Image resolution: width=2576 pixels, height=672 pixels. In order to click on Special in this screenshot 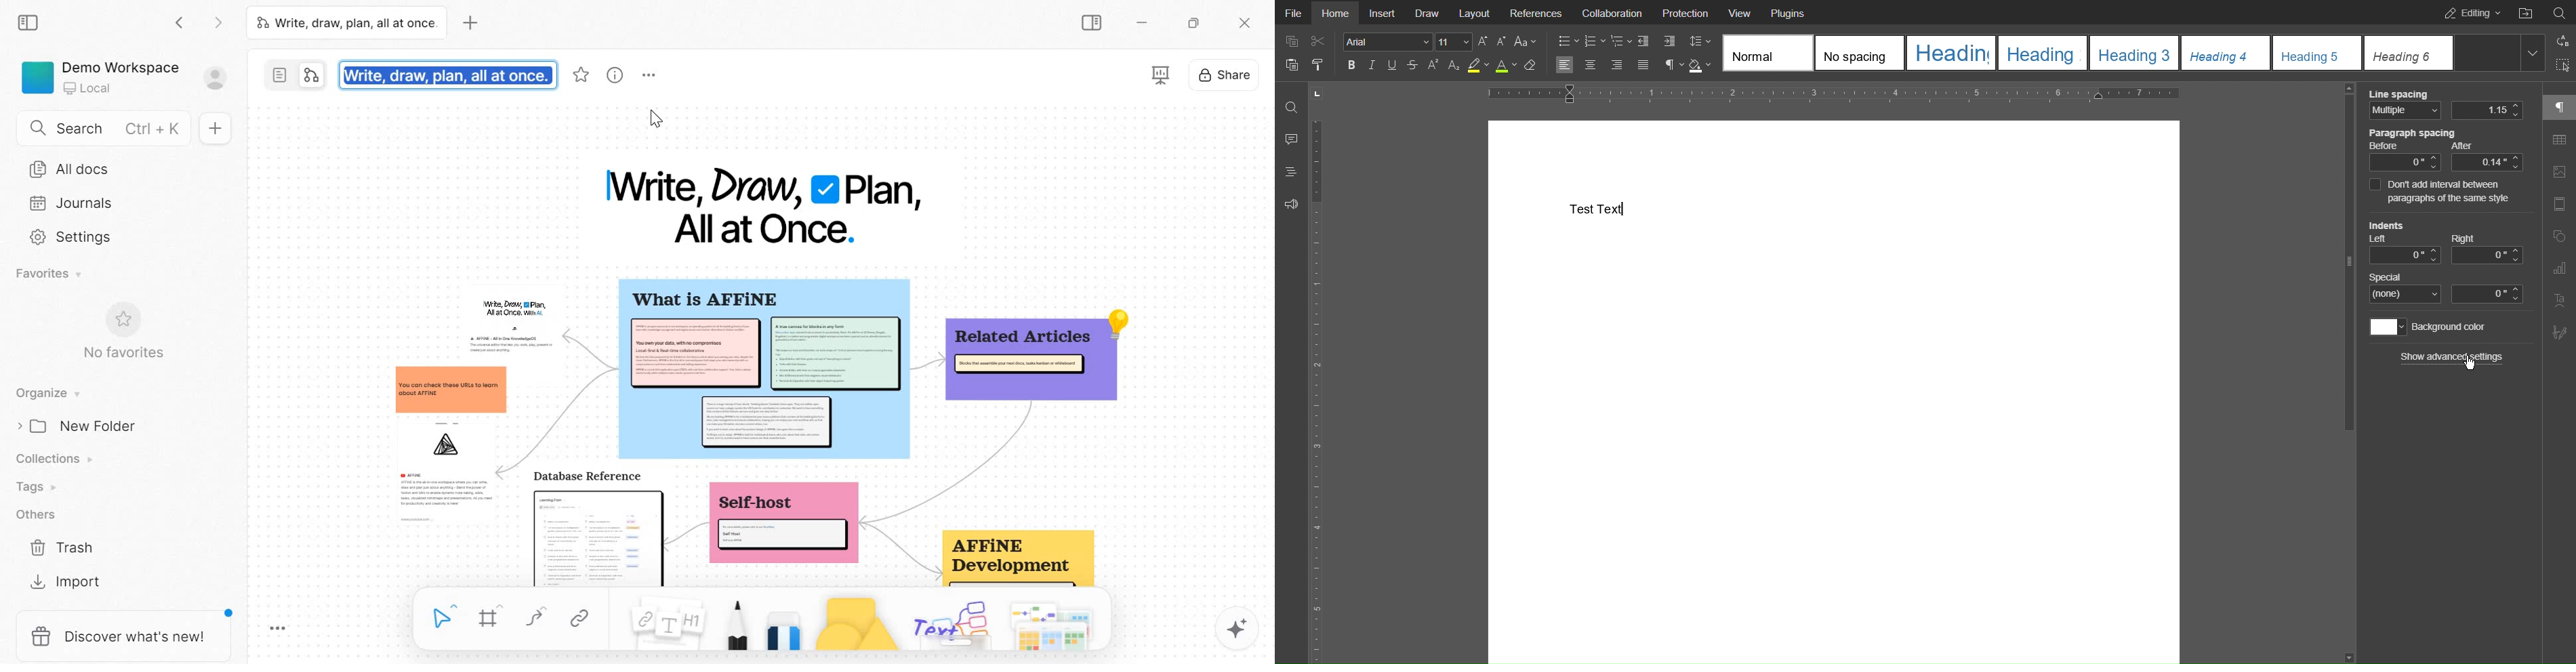, I will do `click(2447, 287)`.